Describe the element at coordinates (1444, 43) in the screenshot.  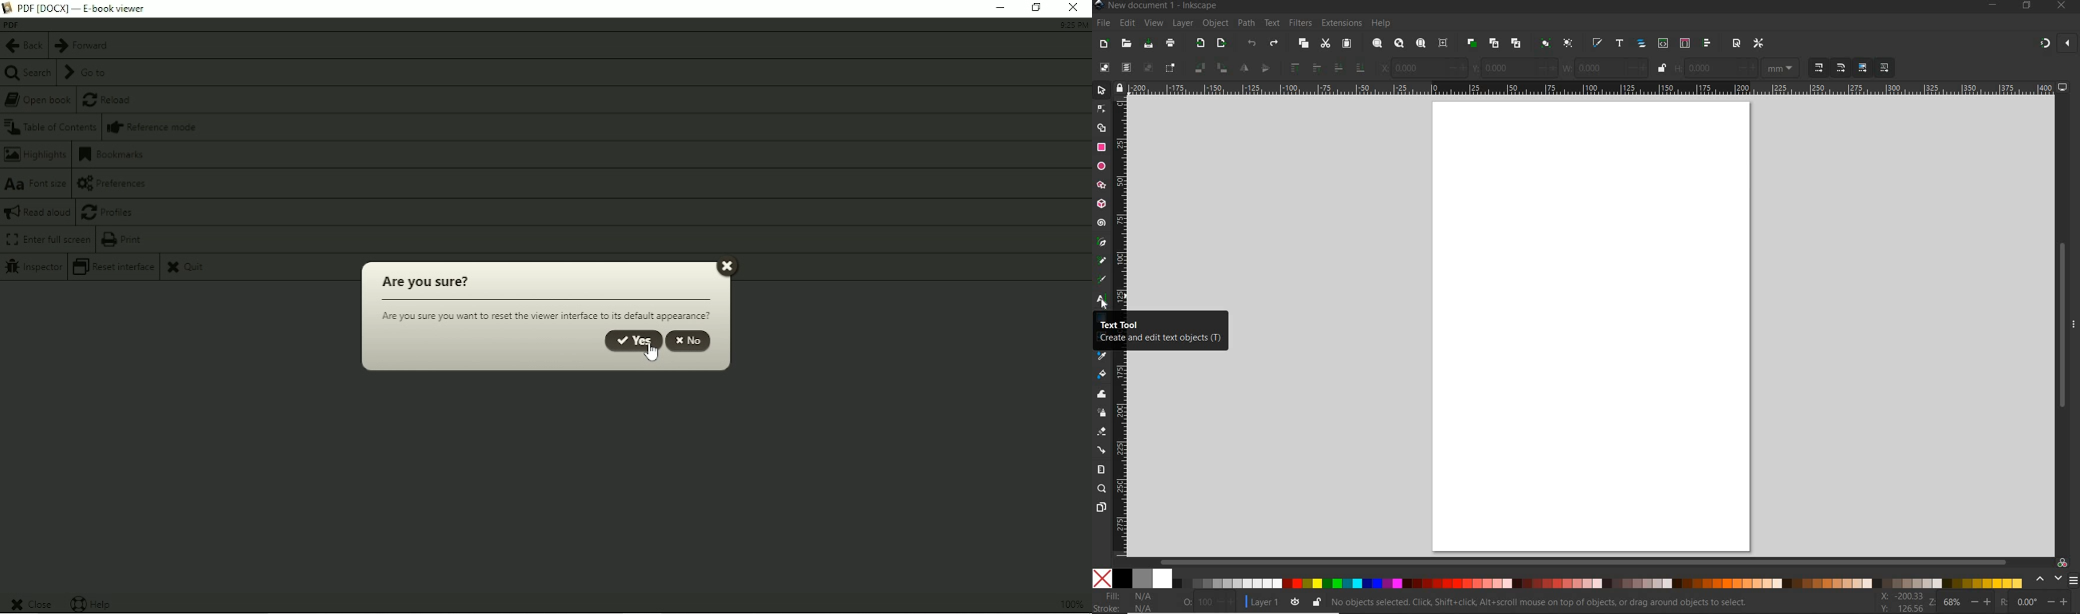
I see `zoom center page` at that location.